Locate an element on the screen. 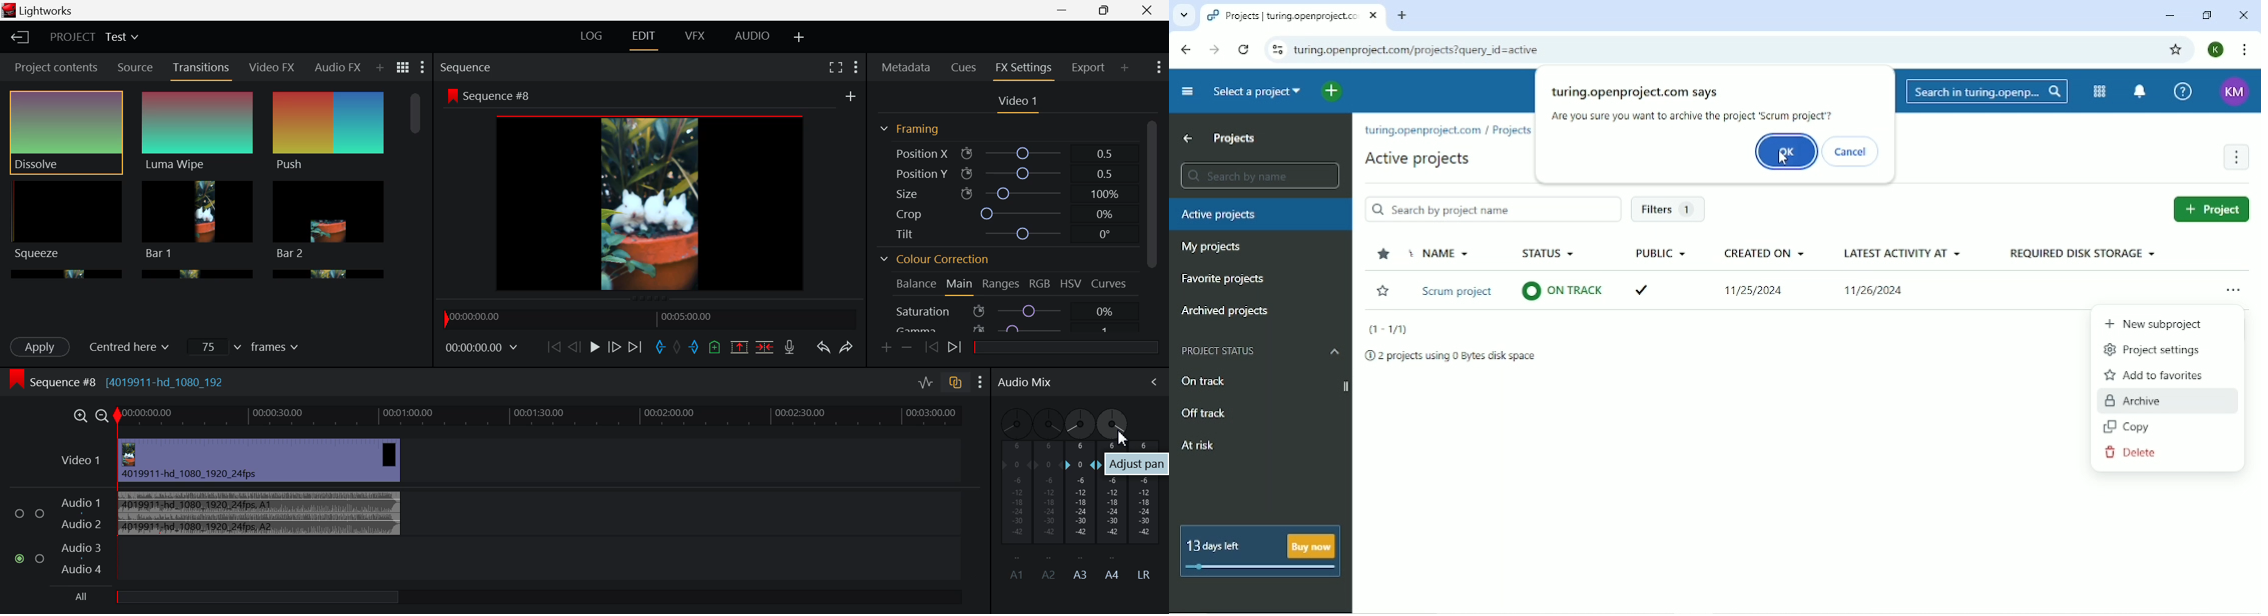 The image size is (2268, 616). Frames Input is located at coordinates (246, 346).